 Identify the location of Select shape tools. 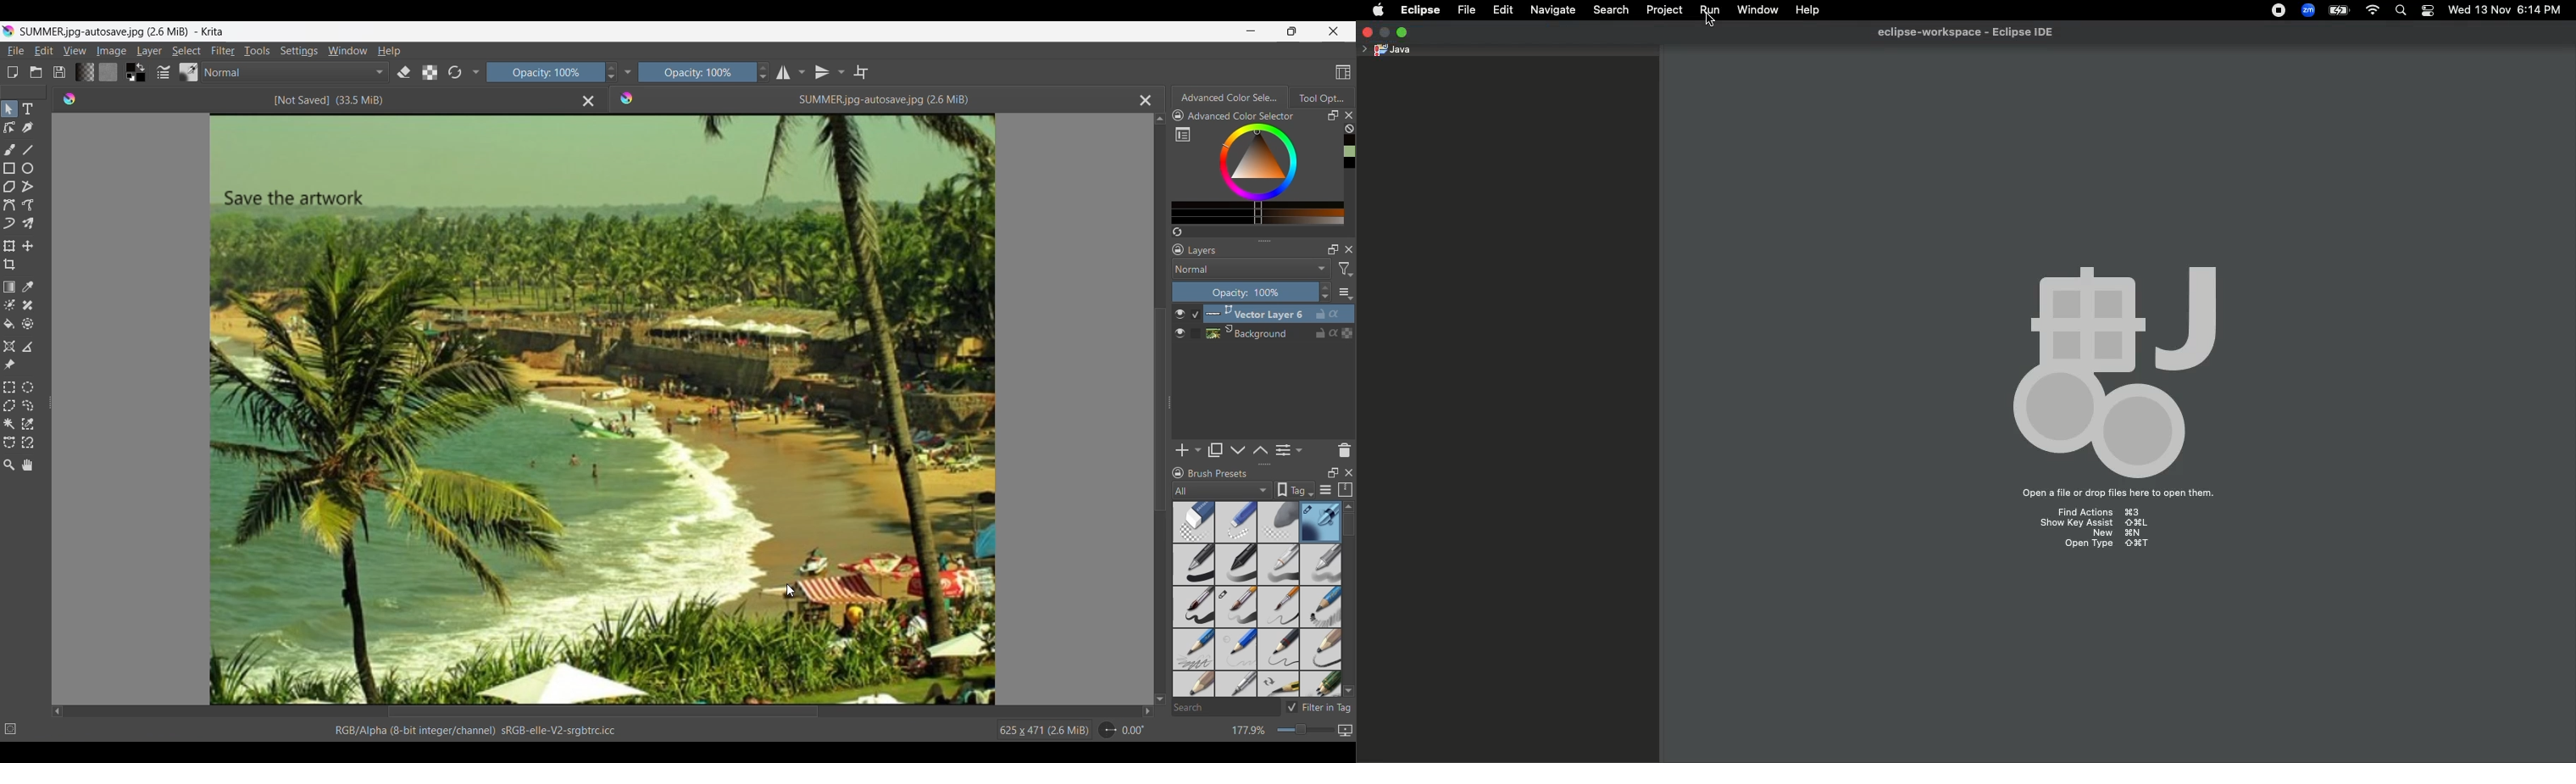
(10, 109).